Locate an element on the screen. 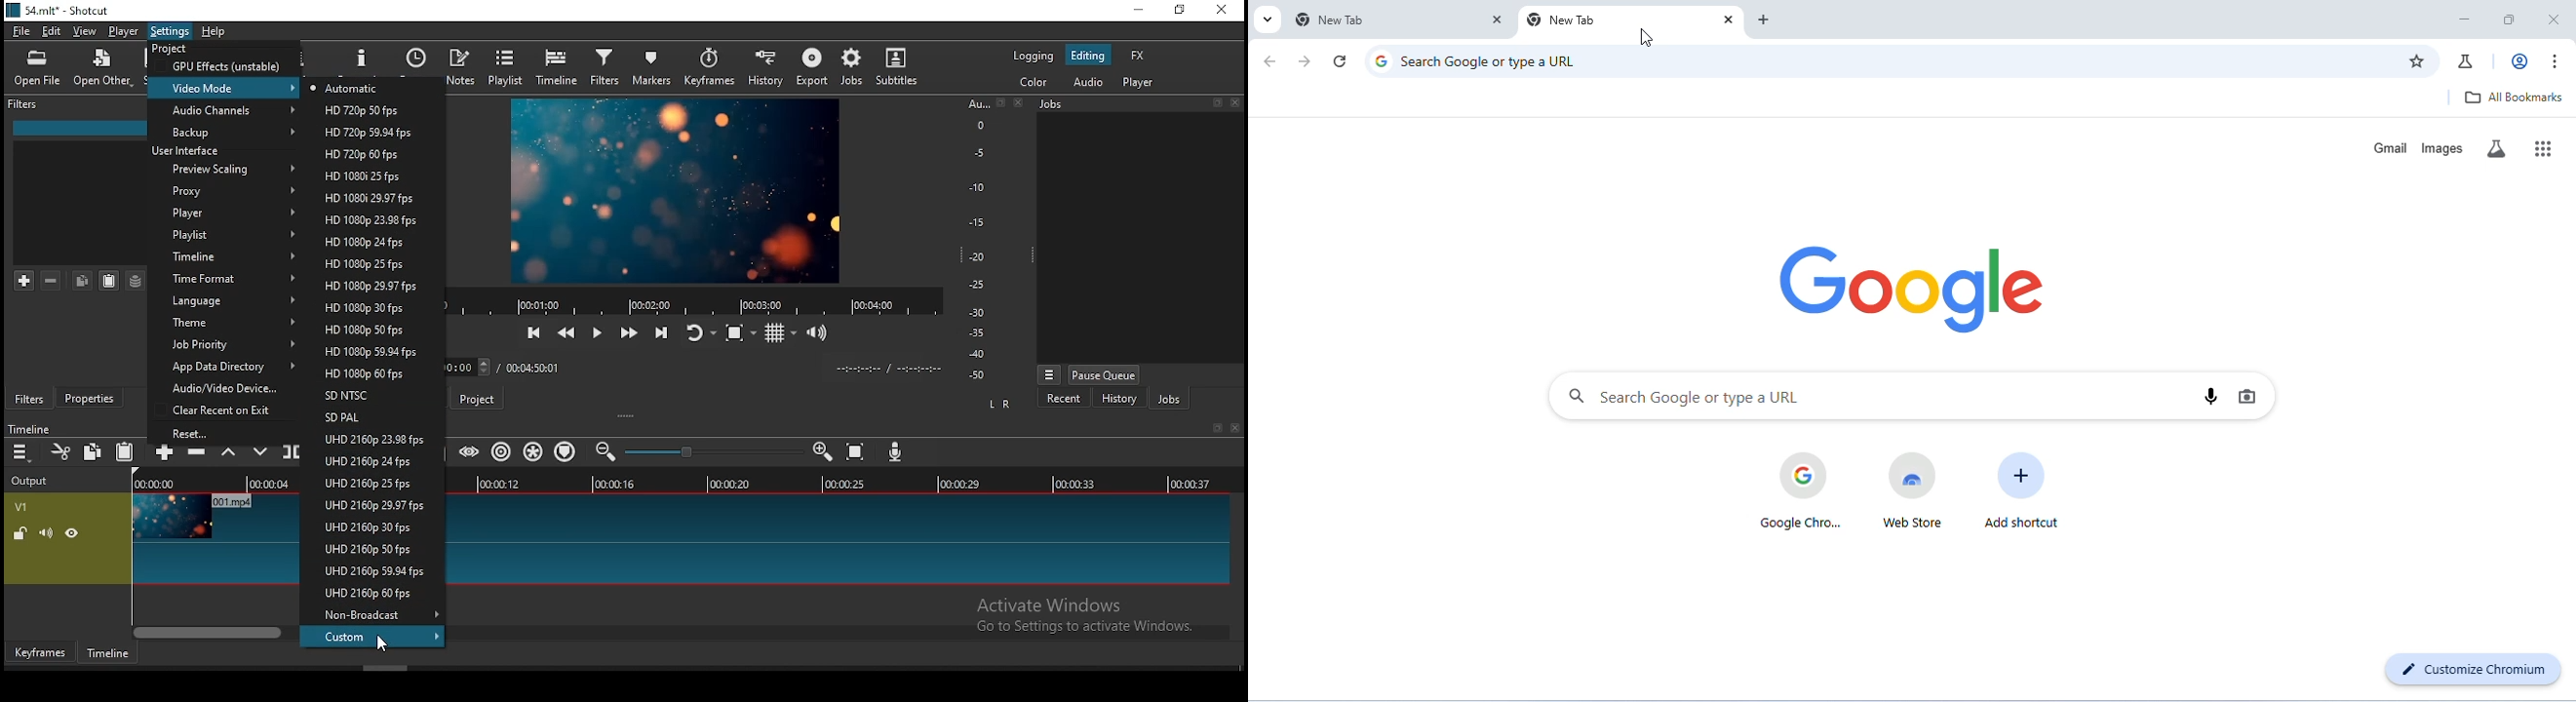 The image size is (2576, 728). resolution option is located at coordinates (370, 526).